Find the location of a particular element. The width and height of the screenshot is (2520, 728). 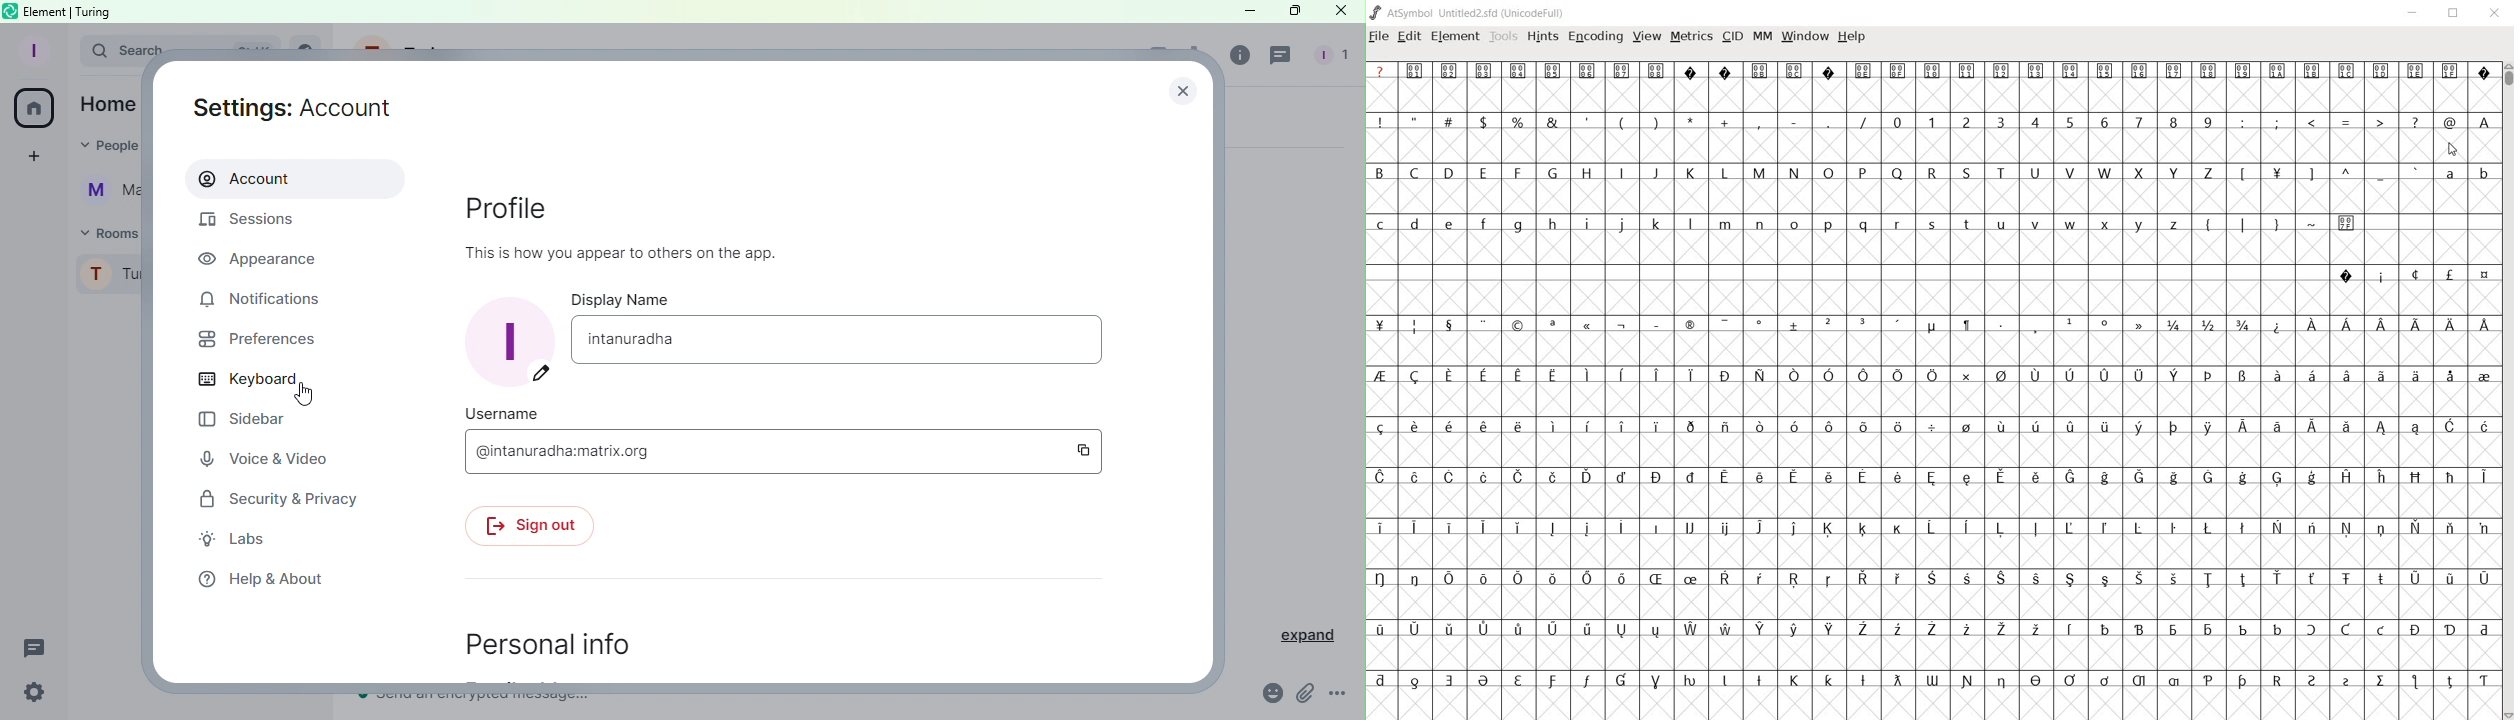

Sidebar is located at coordinates (239, 420).